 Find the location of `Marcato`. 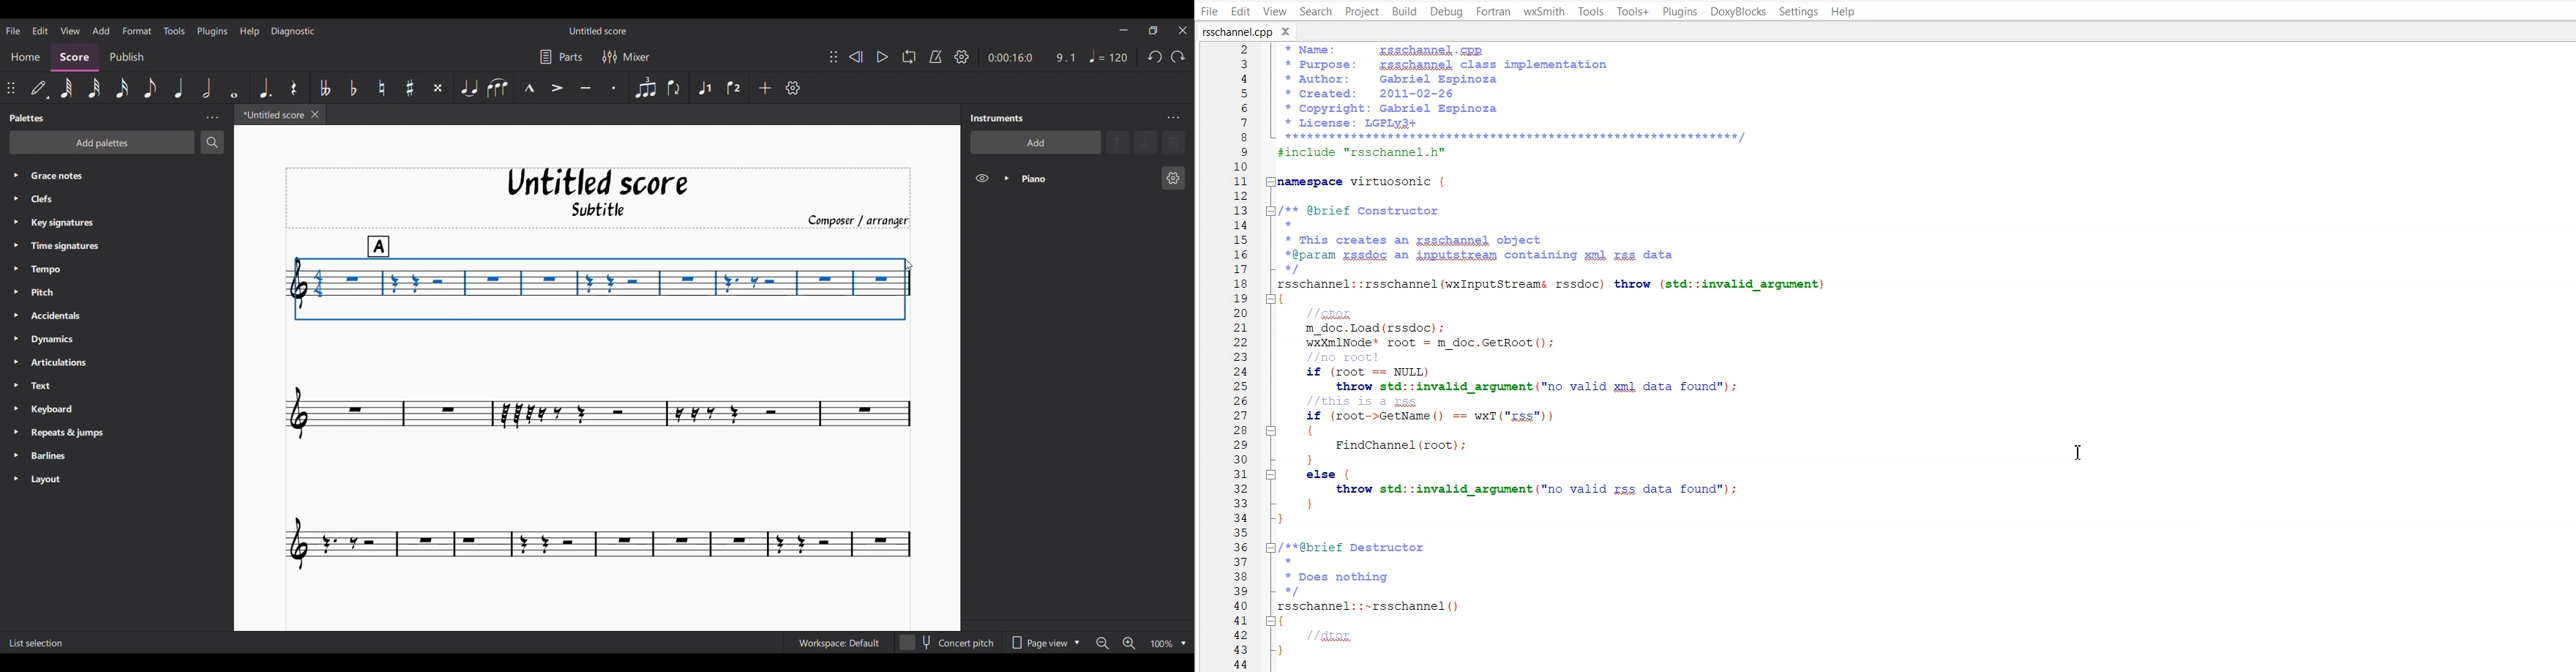

Marcato is located at coordinates (529, 87).